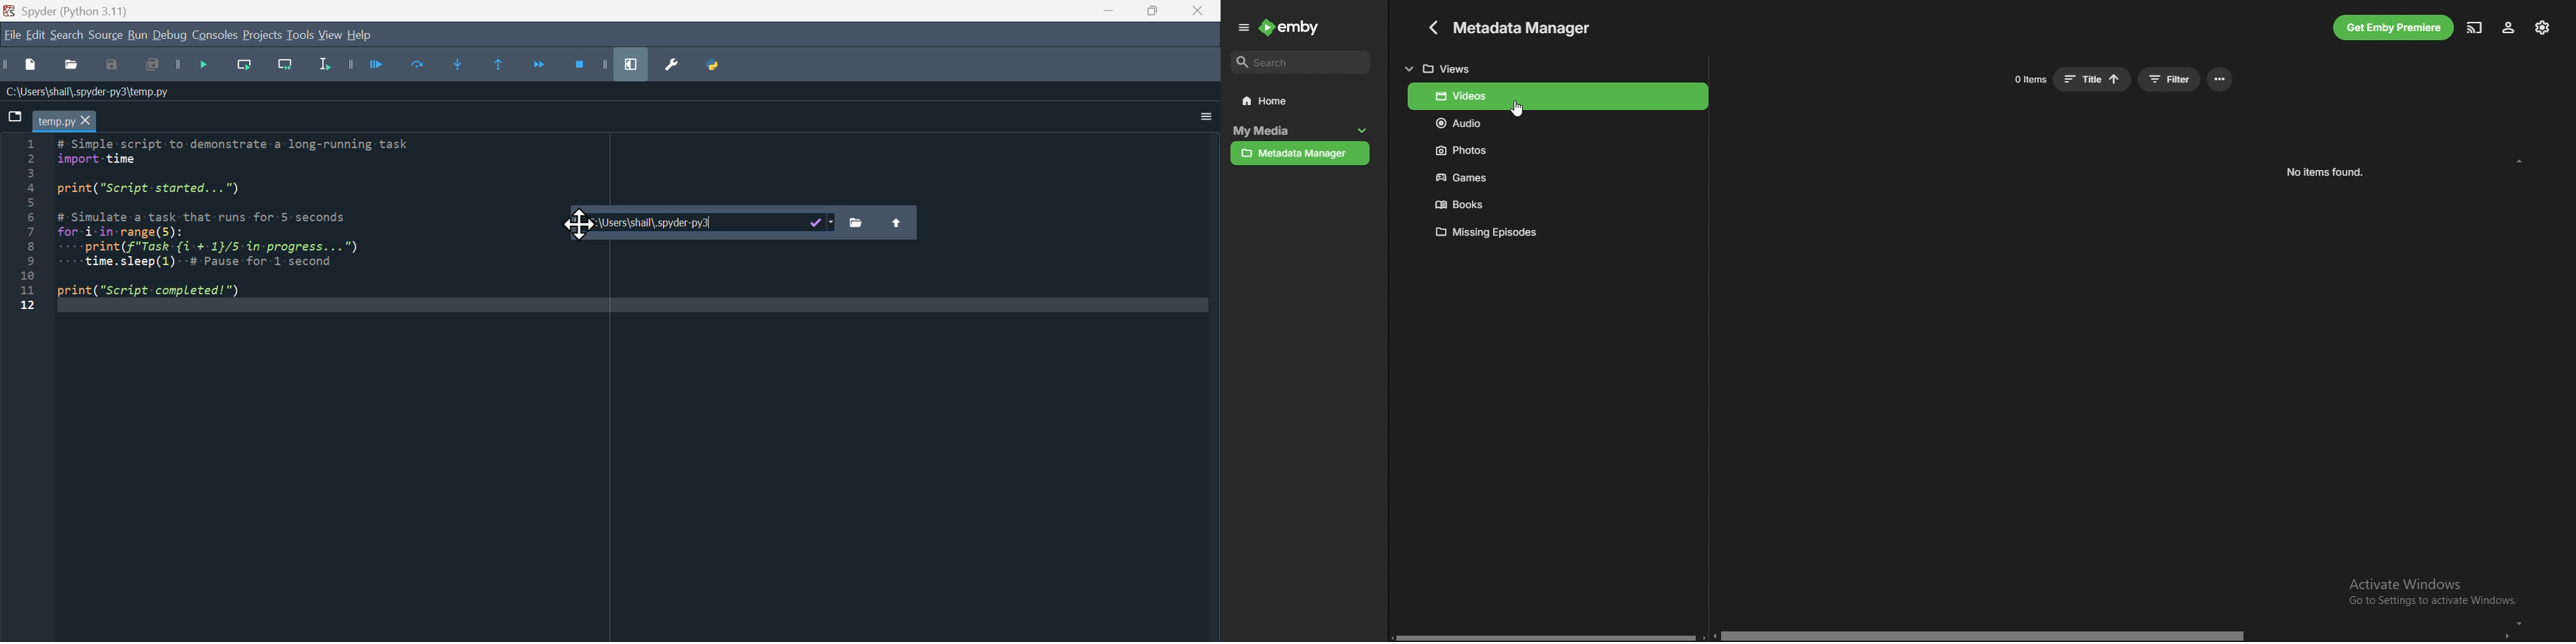 The width and height of the screenshot is (2576, 644). What do you see at coordinates (216, 35) in the screenshot?
I see `console` at bounding box center [216, 35].